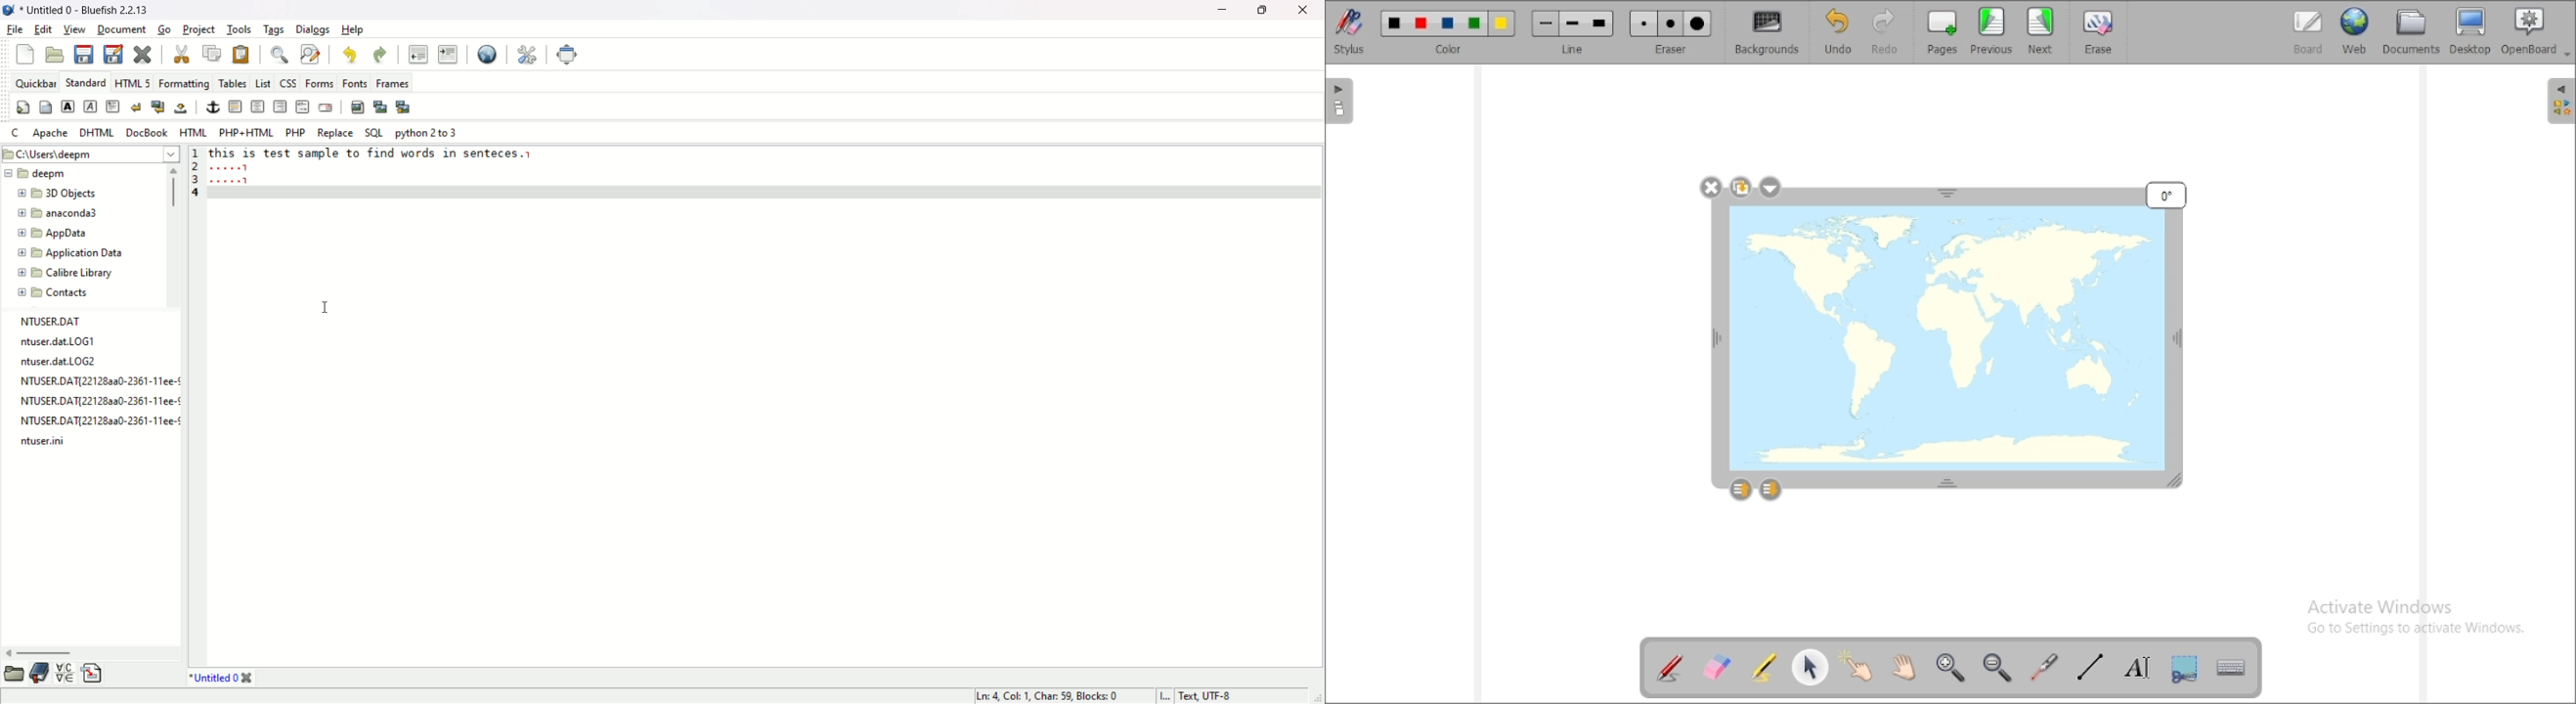  What do you see at coordinates (2040, 30) in the screenshot?
I see `next` at bounding box center [2040, 30].